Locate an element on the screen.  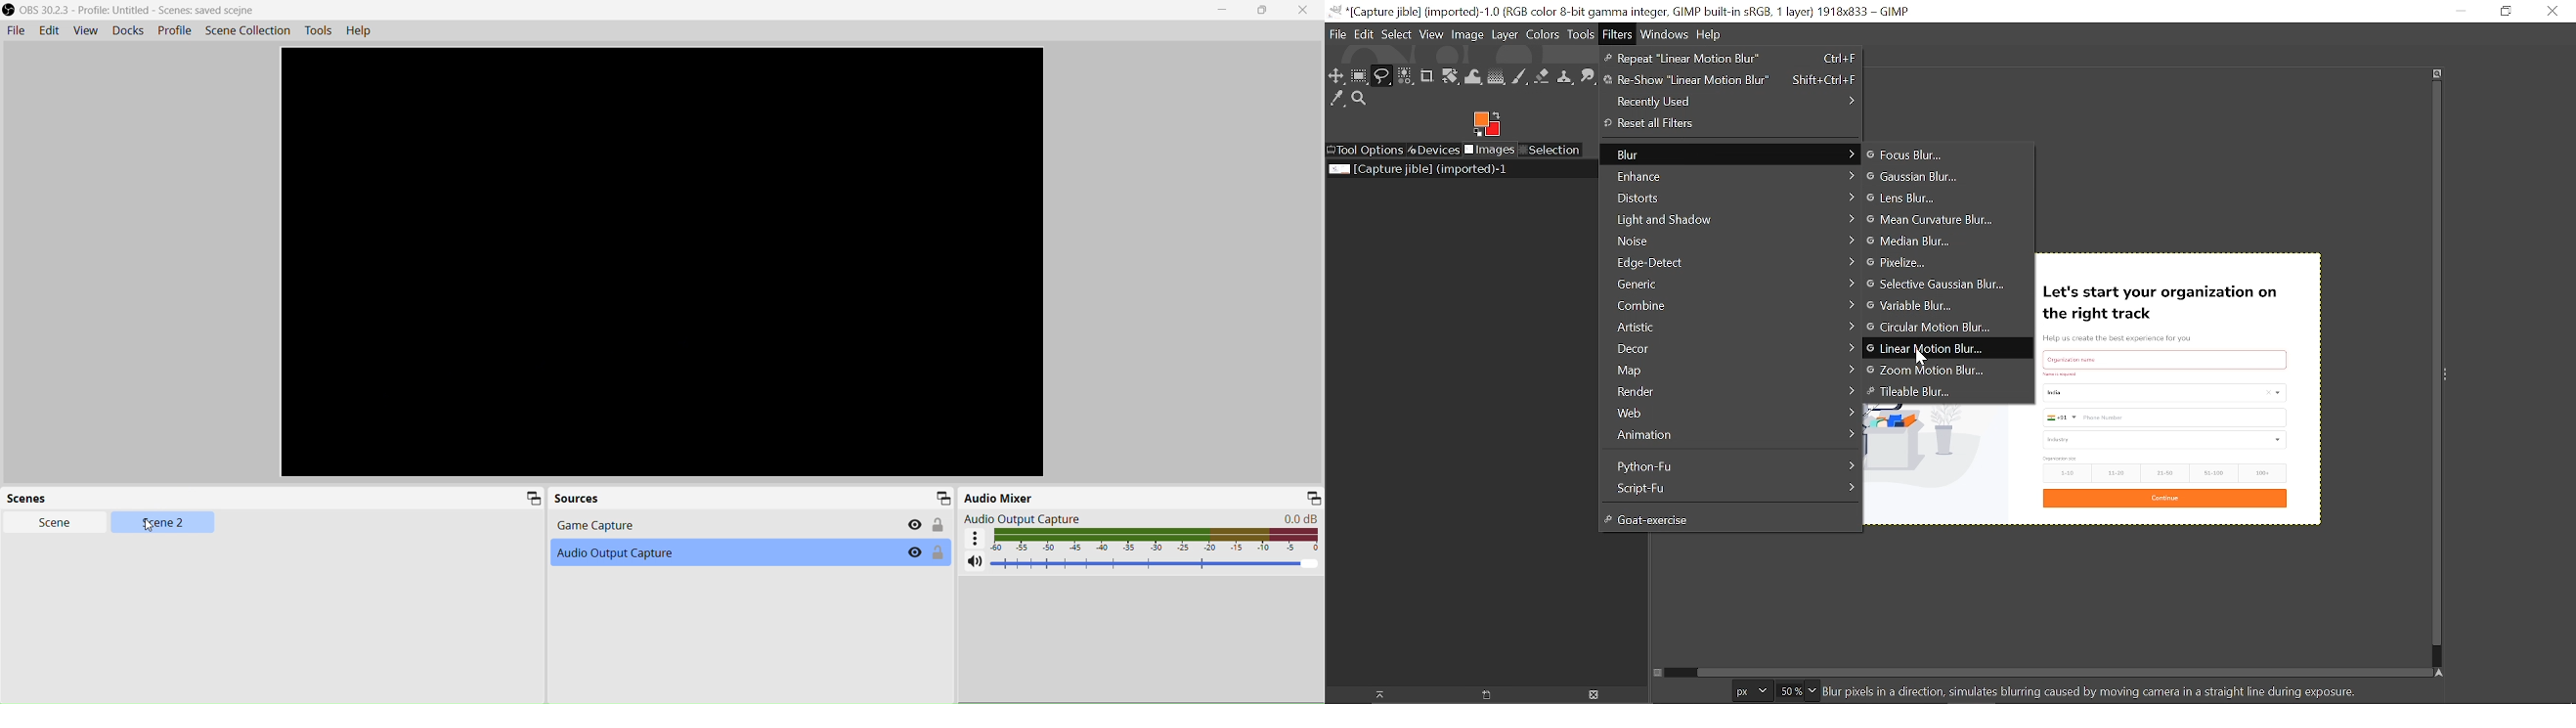
Scene 2 is located at coordinates (164, 522).